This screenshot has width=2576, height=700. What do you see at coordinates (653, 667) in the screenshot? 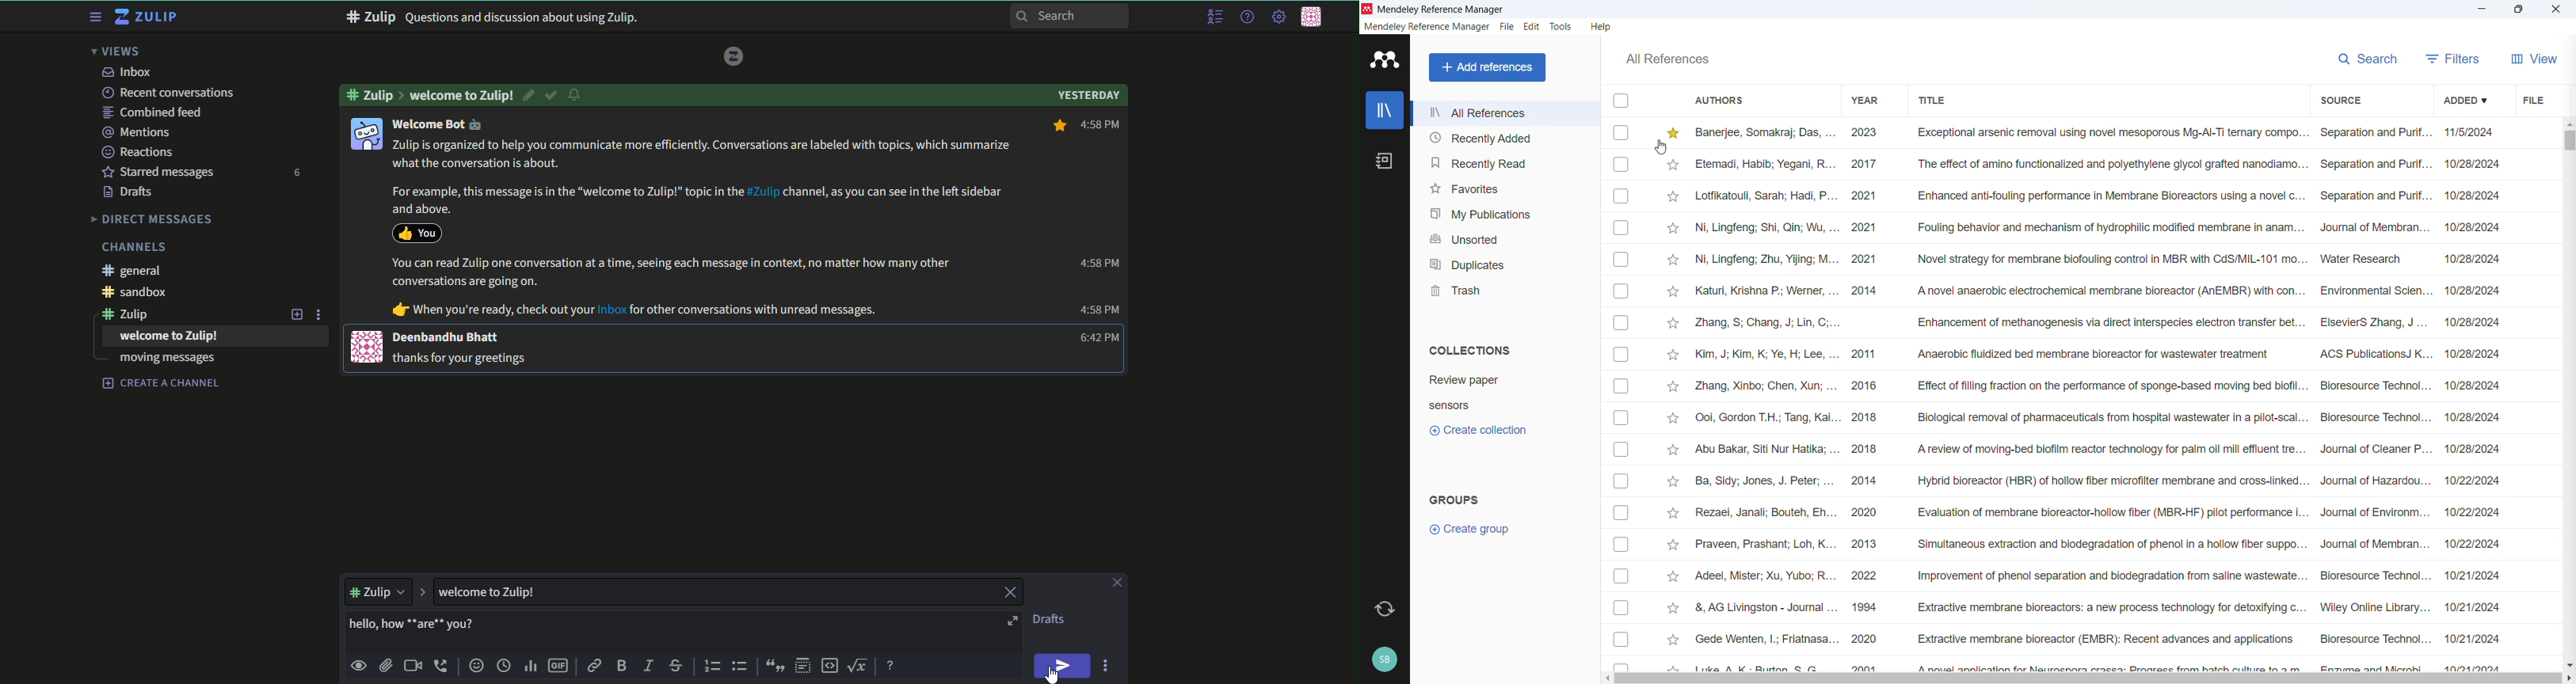
I see `italic` at bounding box center [653, 667].